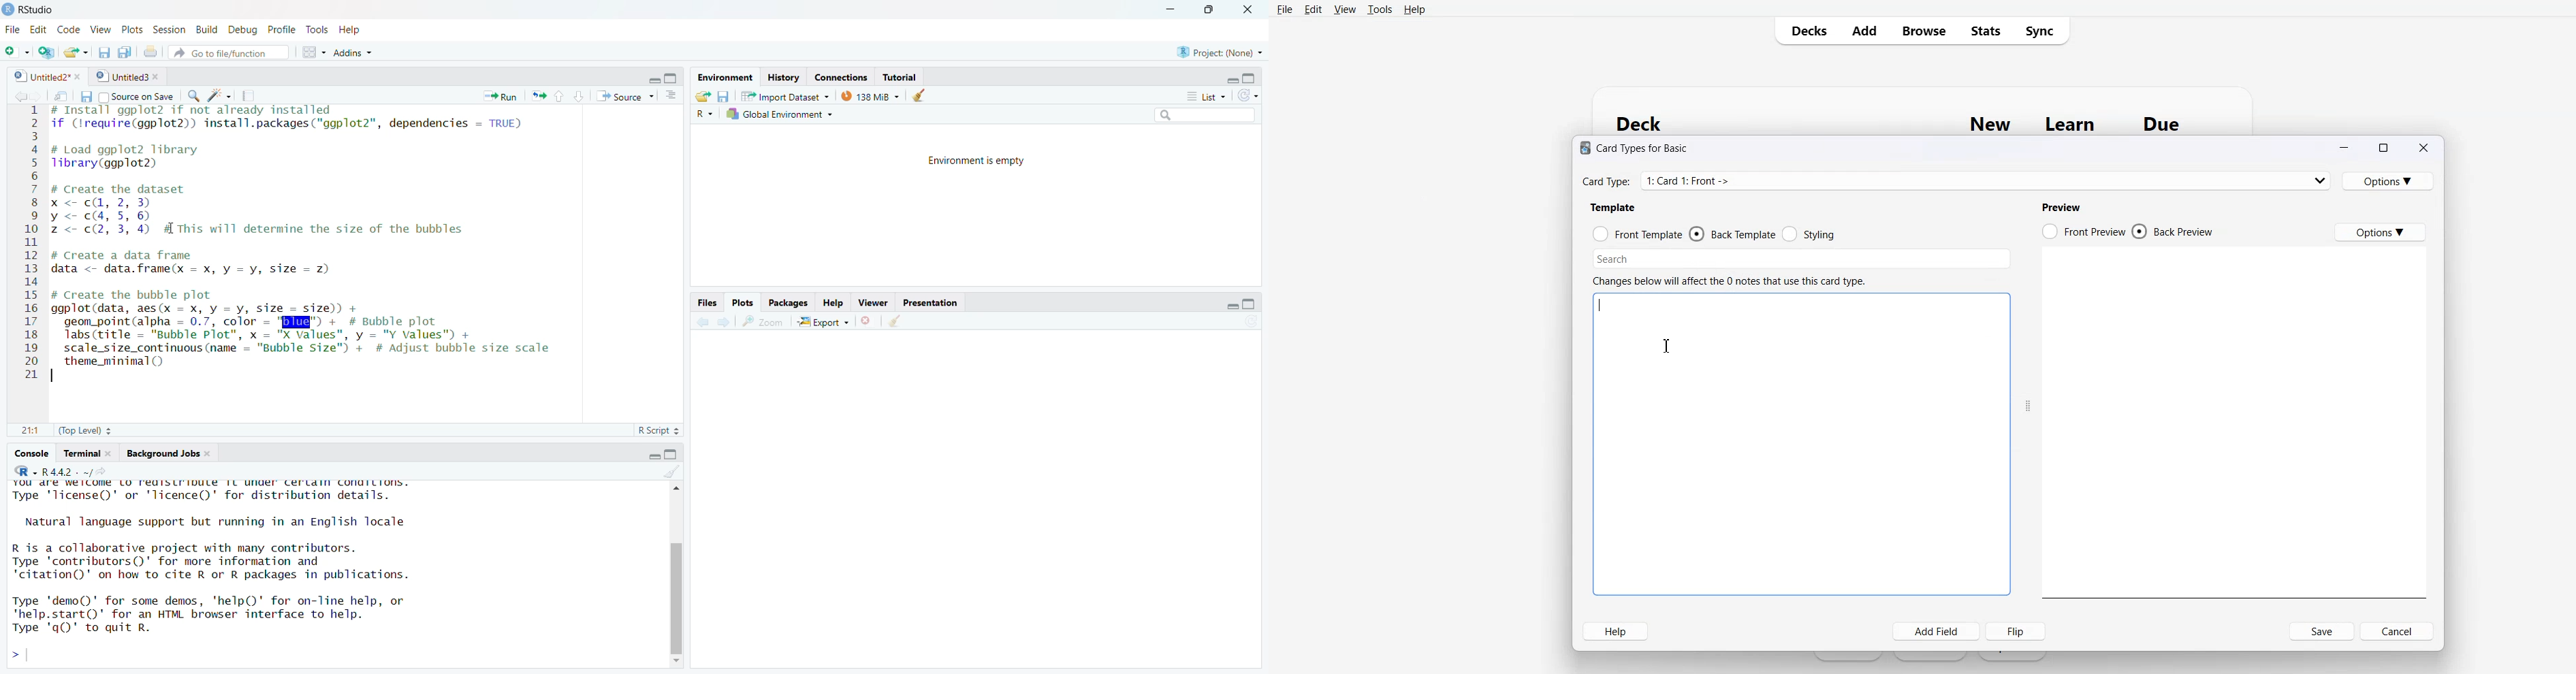 This screenshot has height=700, width=2576. Describe the element at coordinates (254, 95) in the screenshot. I see `compile project` at that location.